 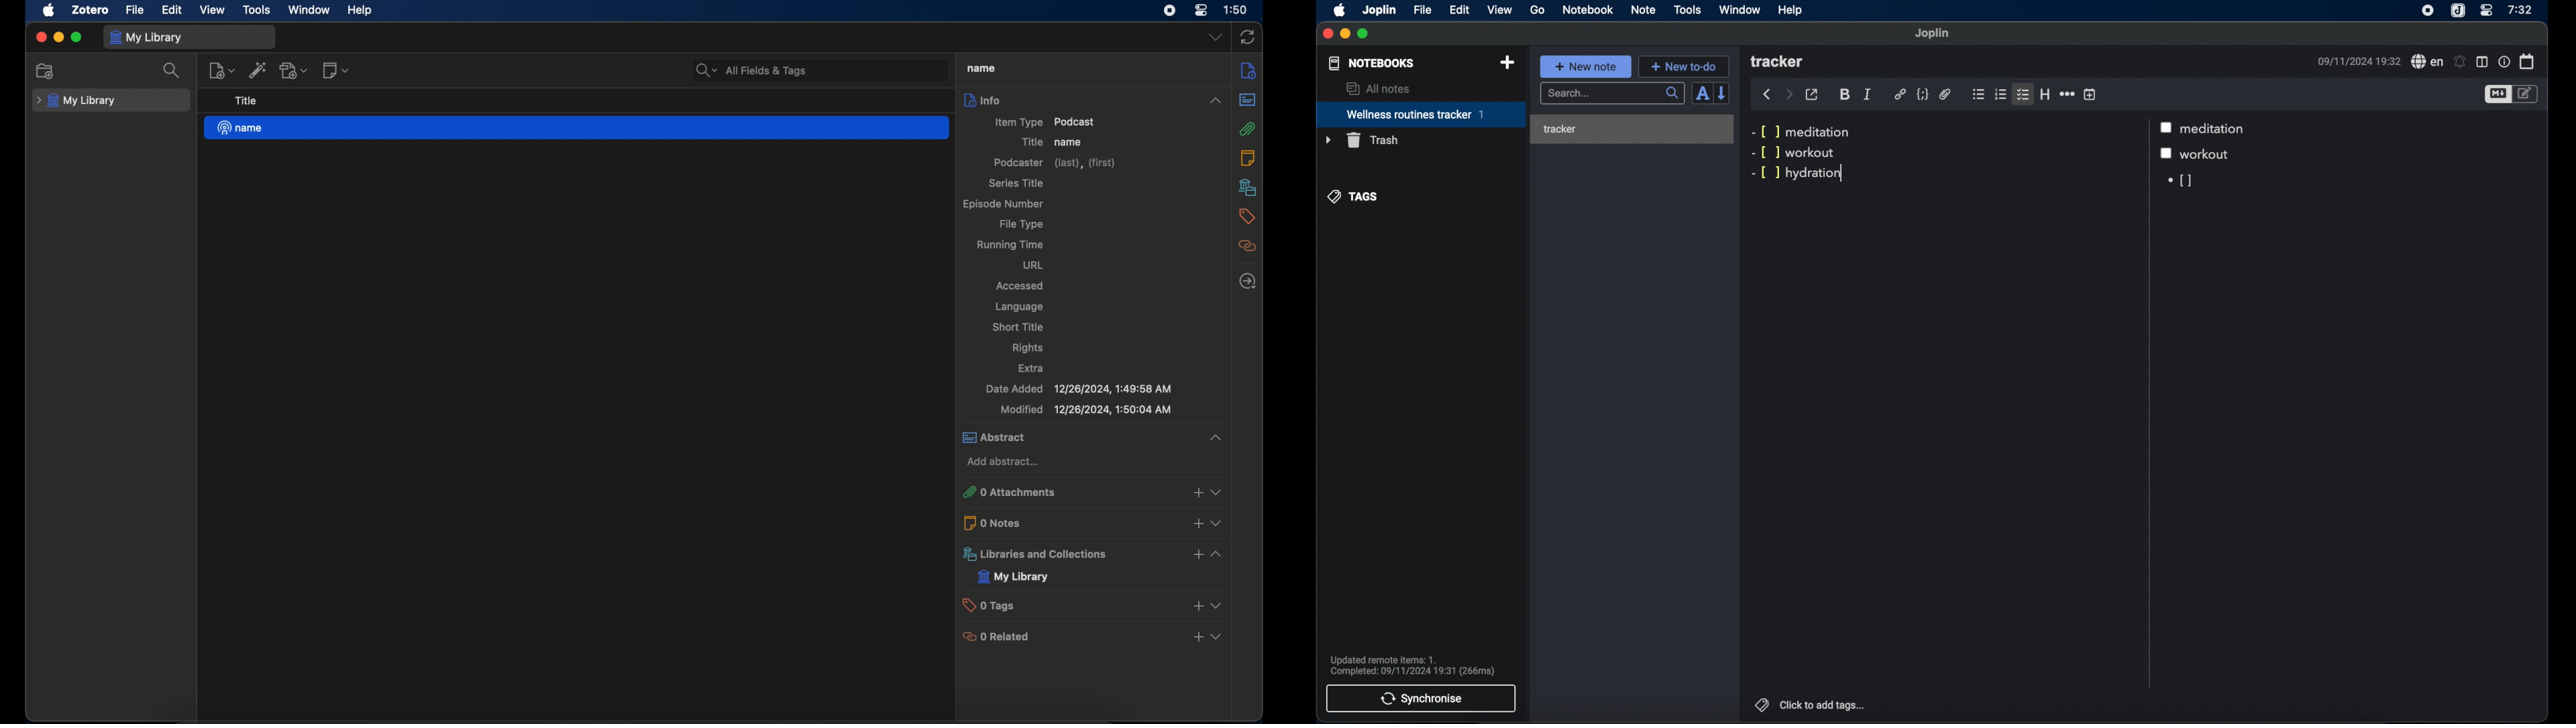 I want to click on episode number, so click(x=1002, y=204).